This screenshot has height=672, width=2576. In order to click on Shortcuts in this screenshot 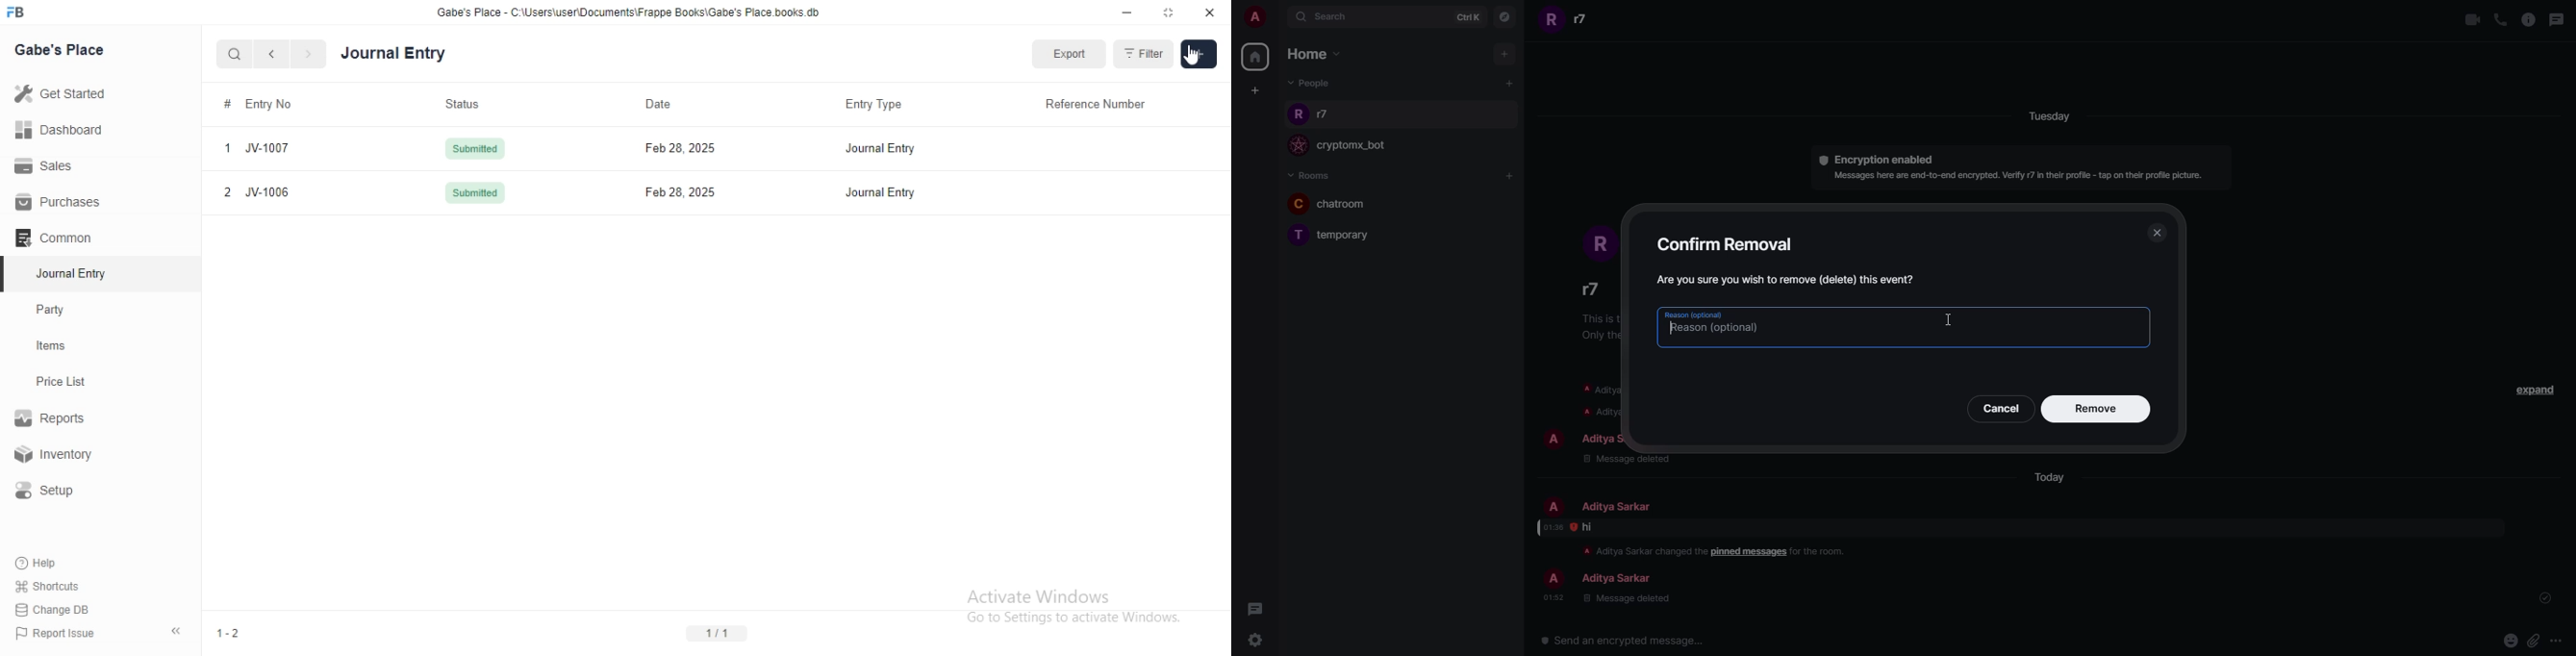, I will do `click(47, 585)`.